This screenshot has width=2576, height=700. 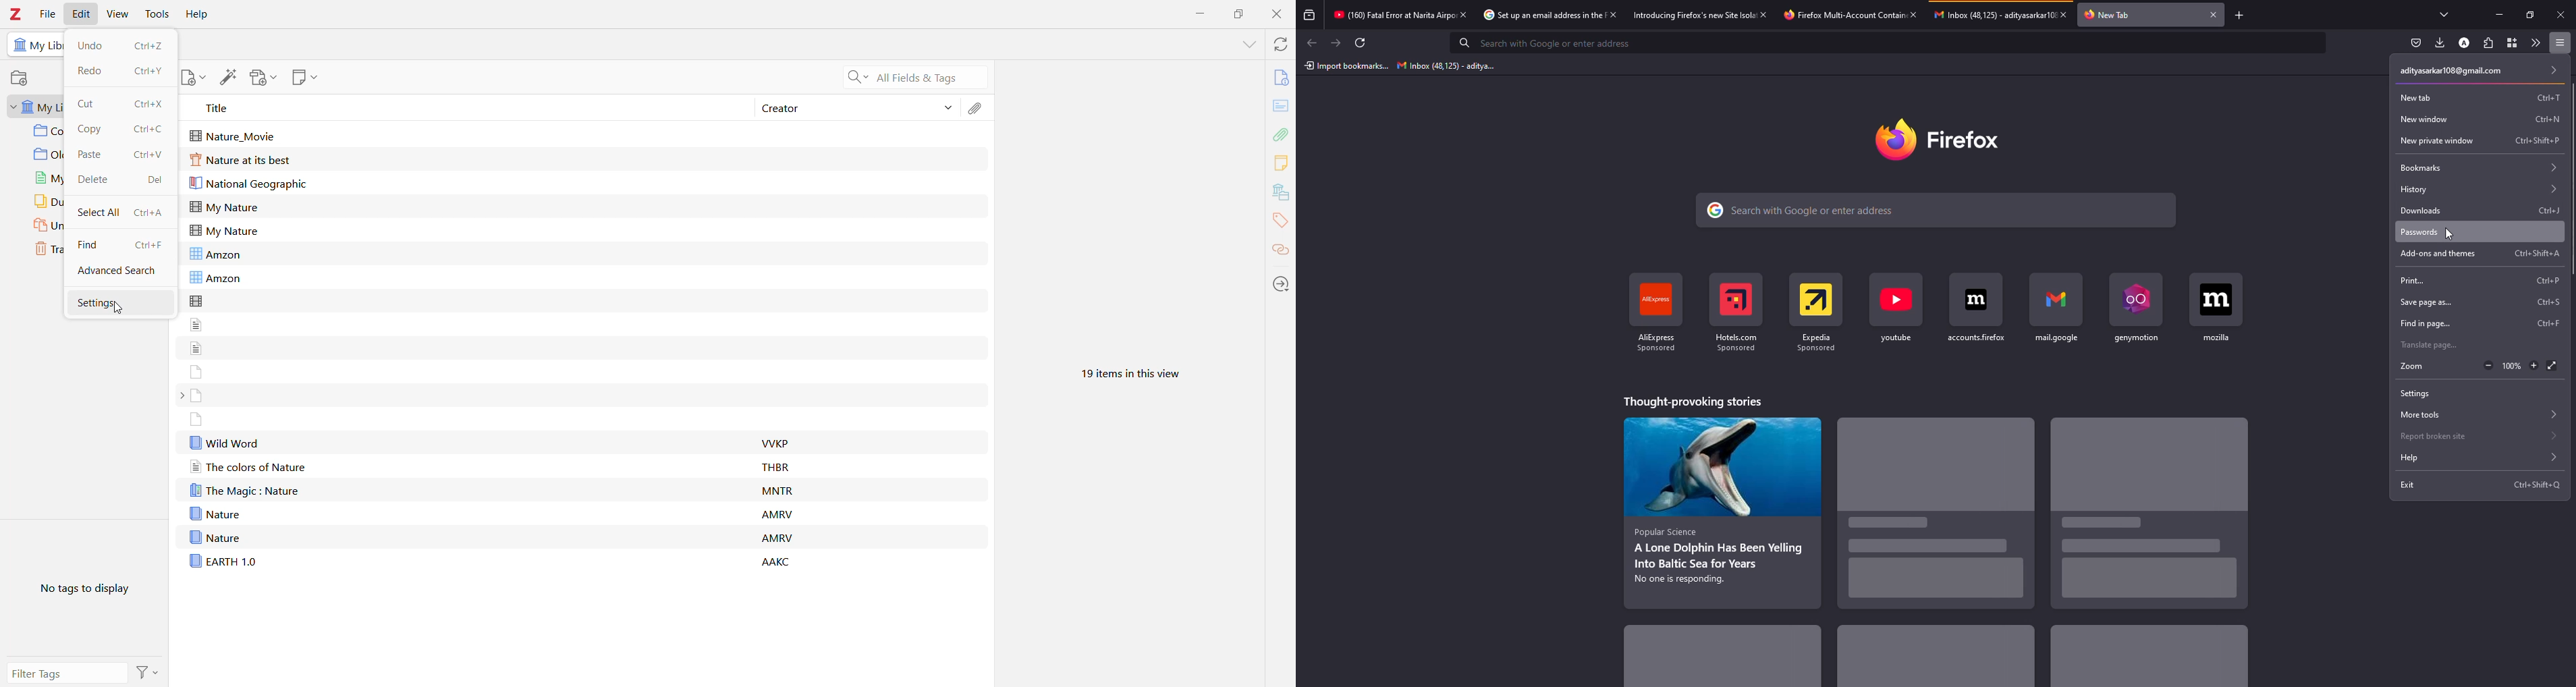 I want to click on Cut, so click(x=85, y=104).